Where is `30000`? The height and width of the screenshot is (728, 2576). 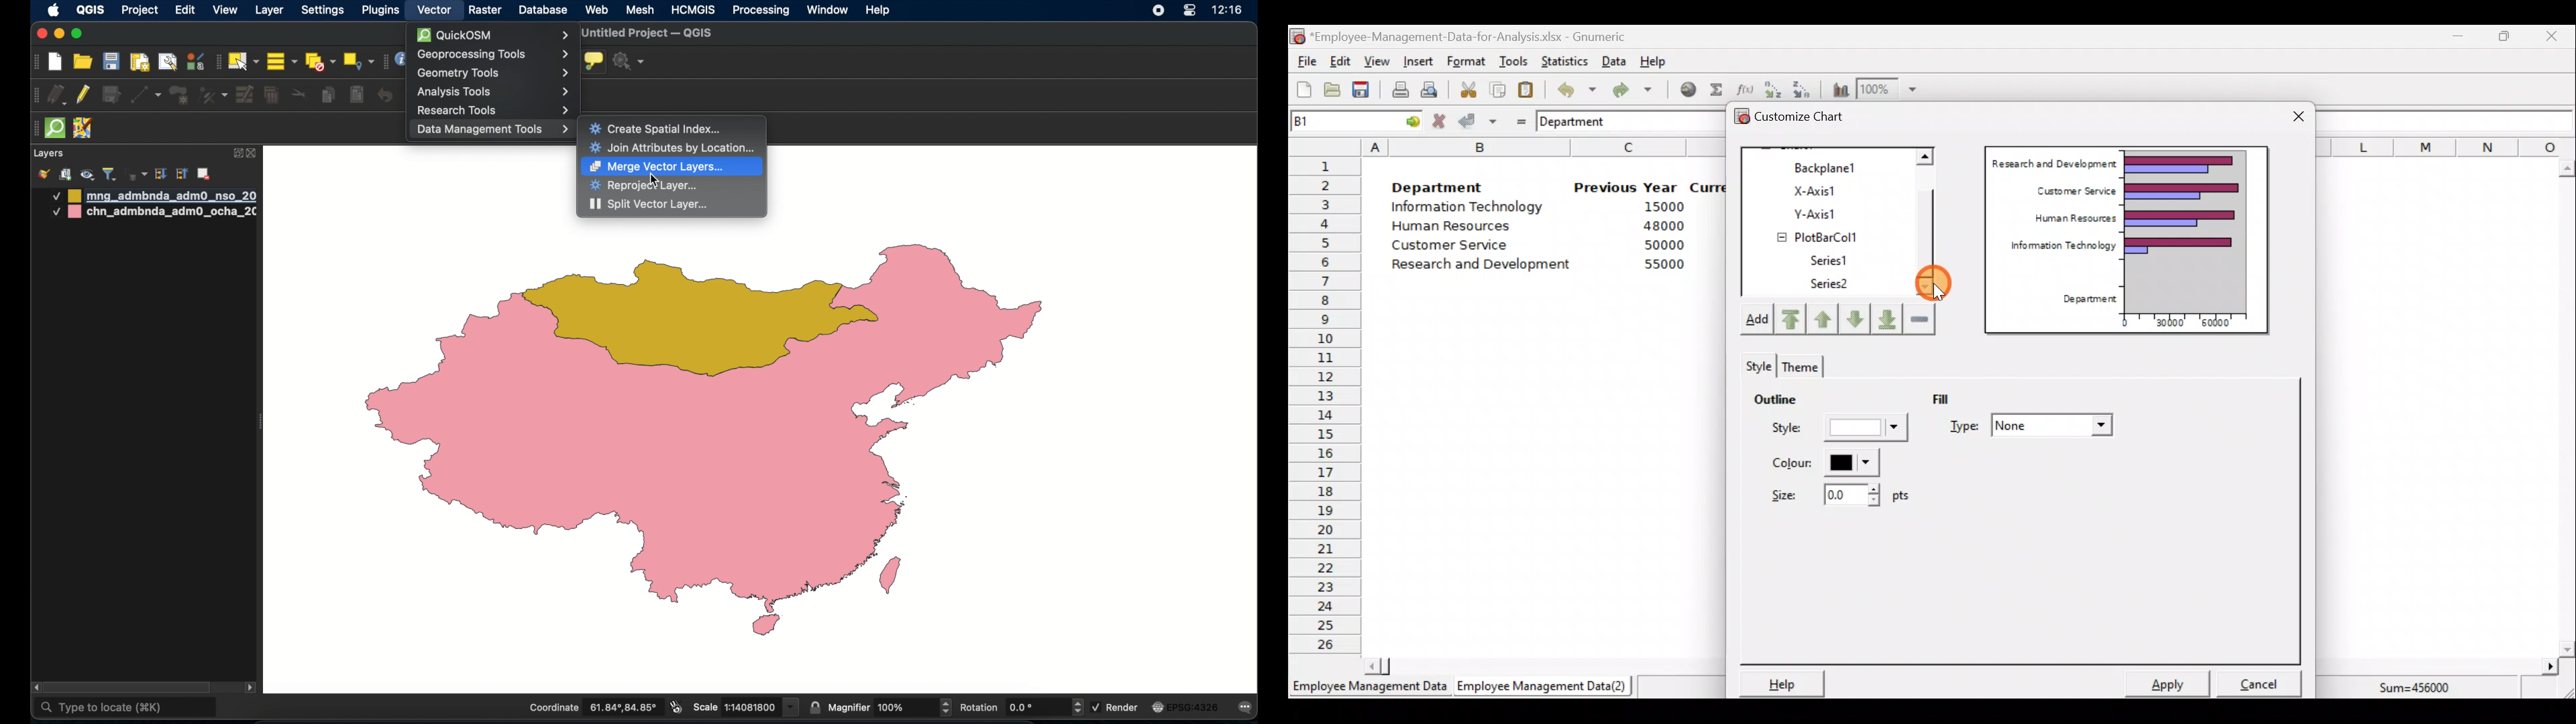 30000 is located at coordinates (2169, 321).